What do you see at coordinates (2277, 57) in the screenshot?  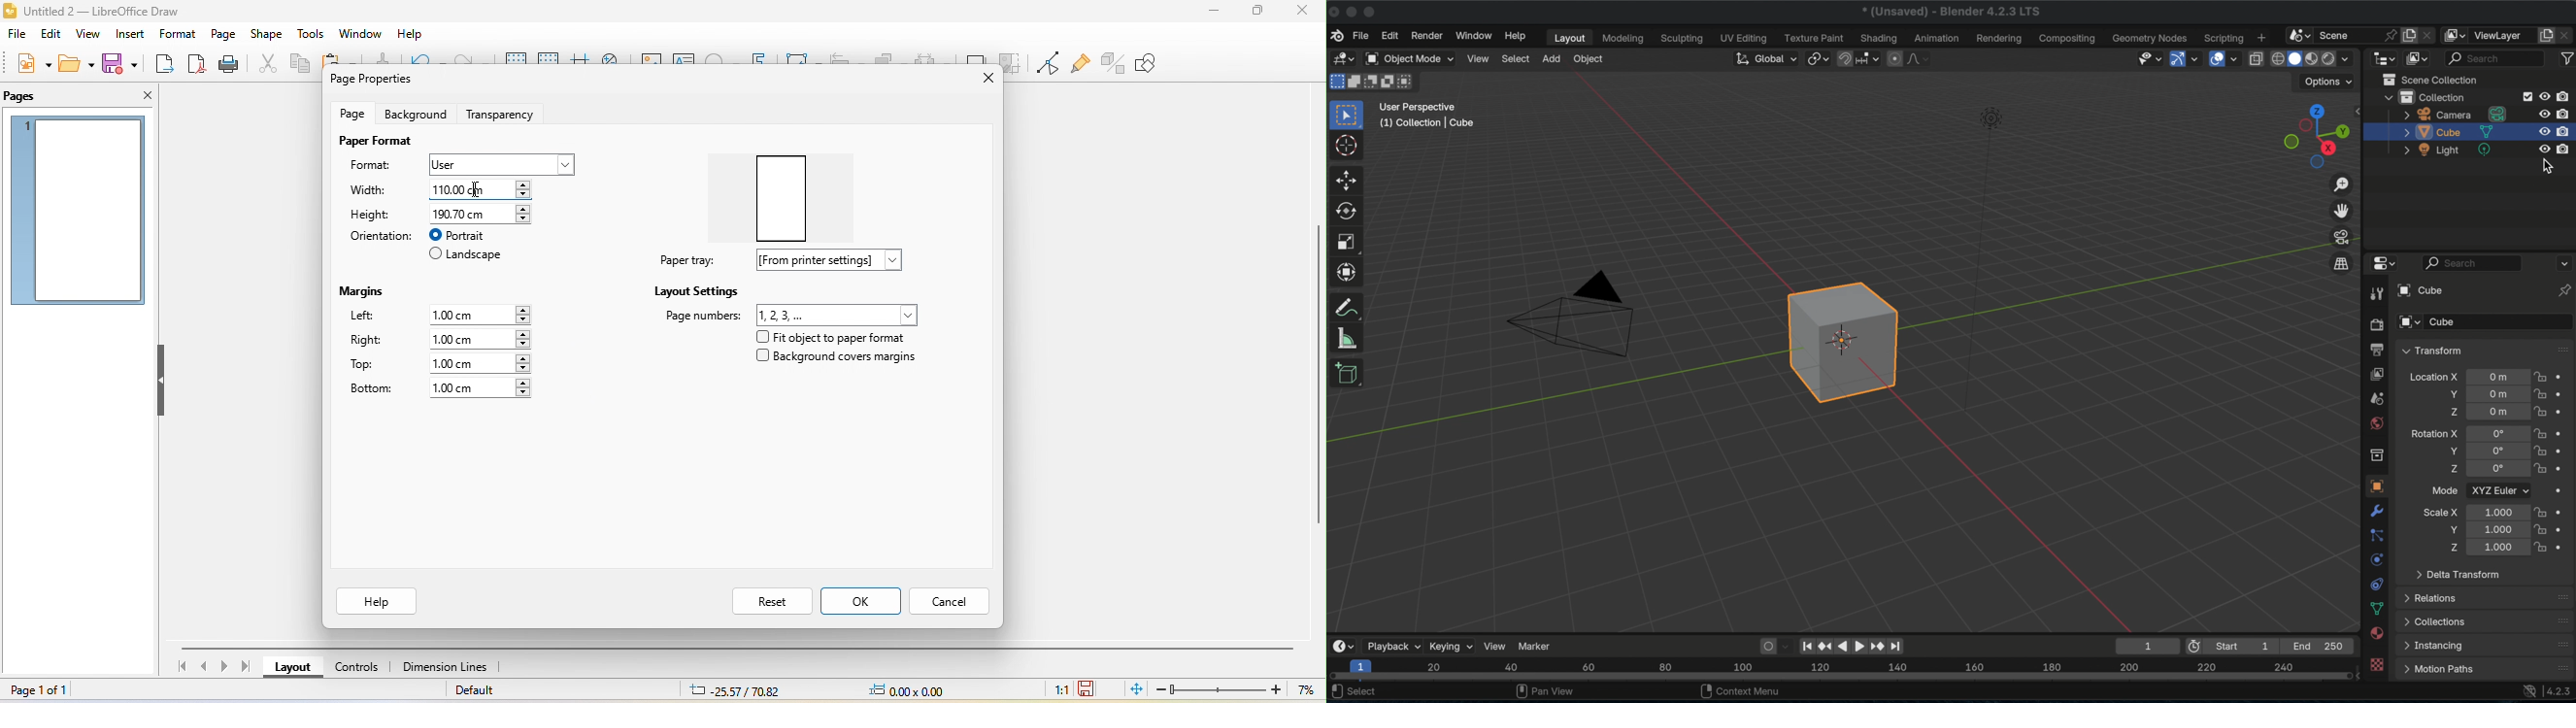 I see `viewport shading` at bounding box center [2277, 57].